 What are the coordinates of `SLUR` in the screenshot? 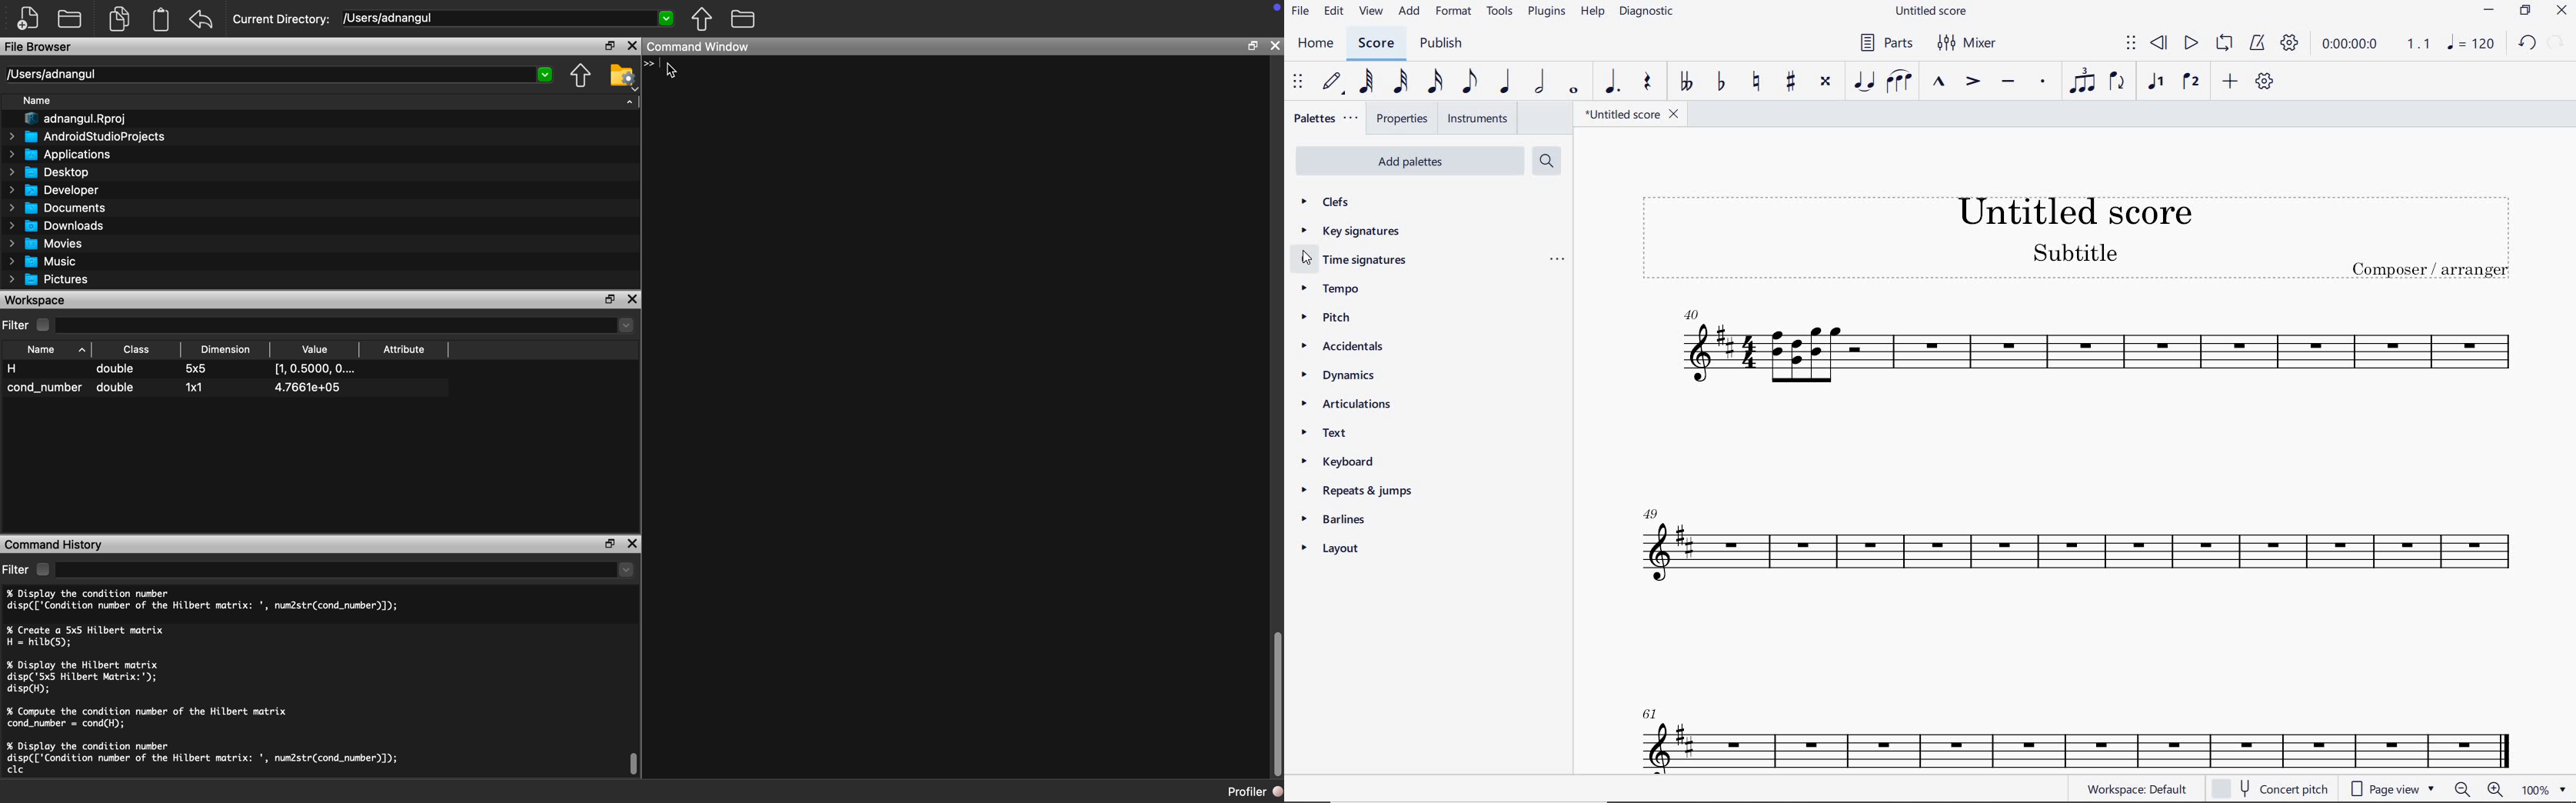 It's located at (1899, 82).